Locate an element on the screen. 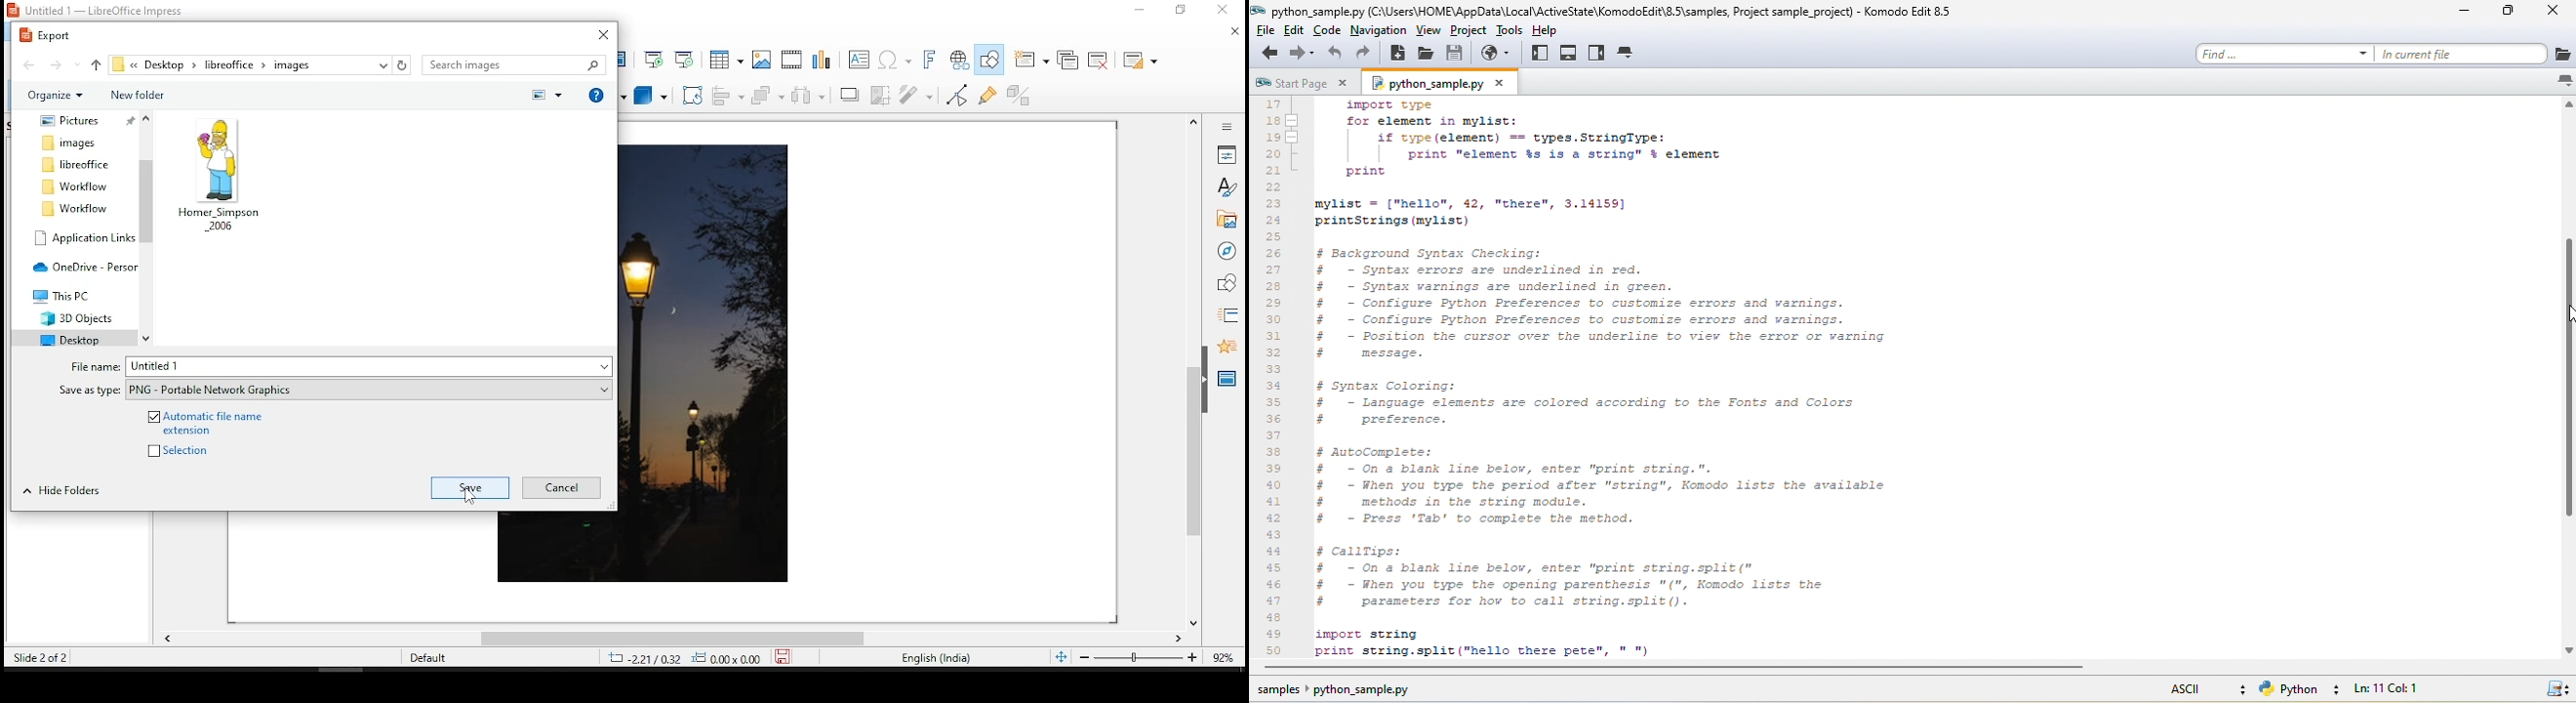 This screenshot has width=2576, height=728. new folder is located at coordinates (136, 95).